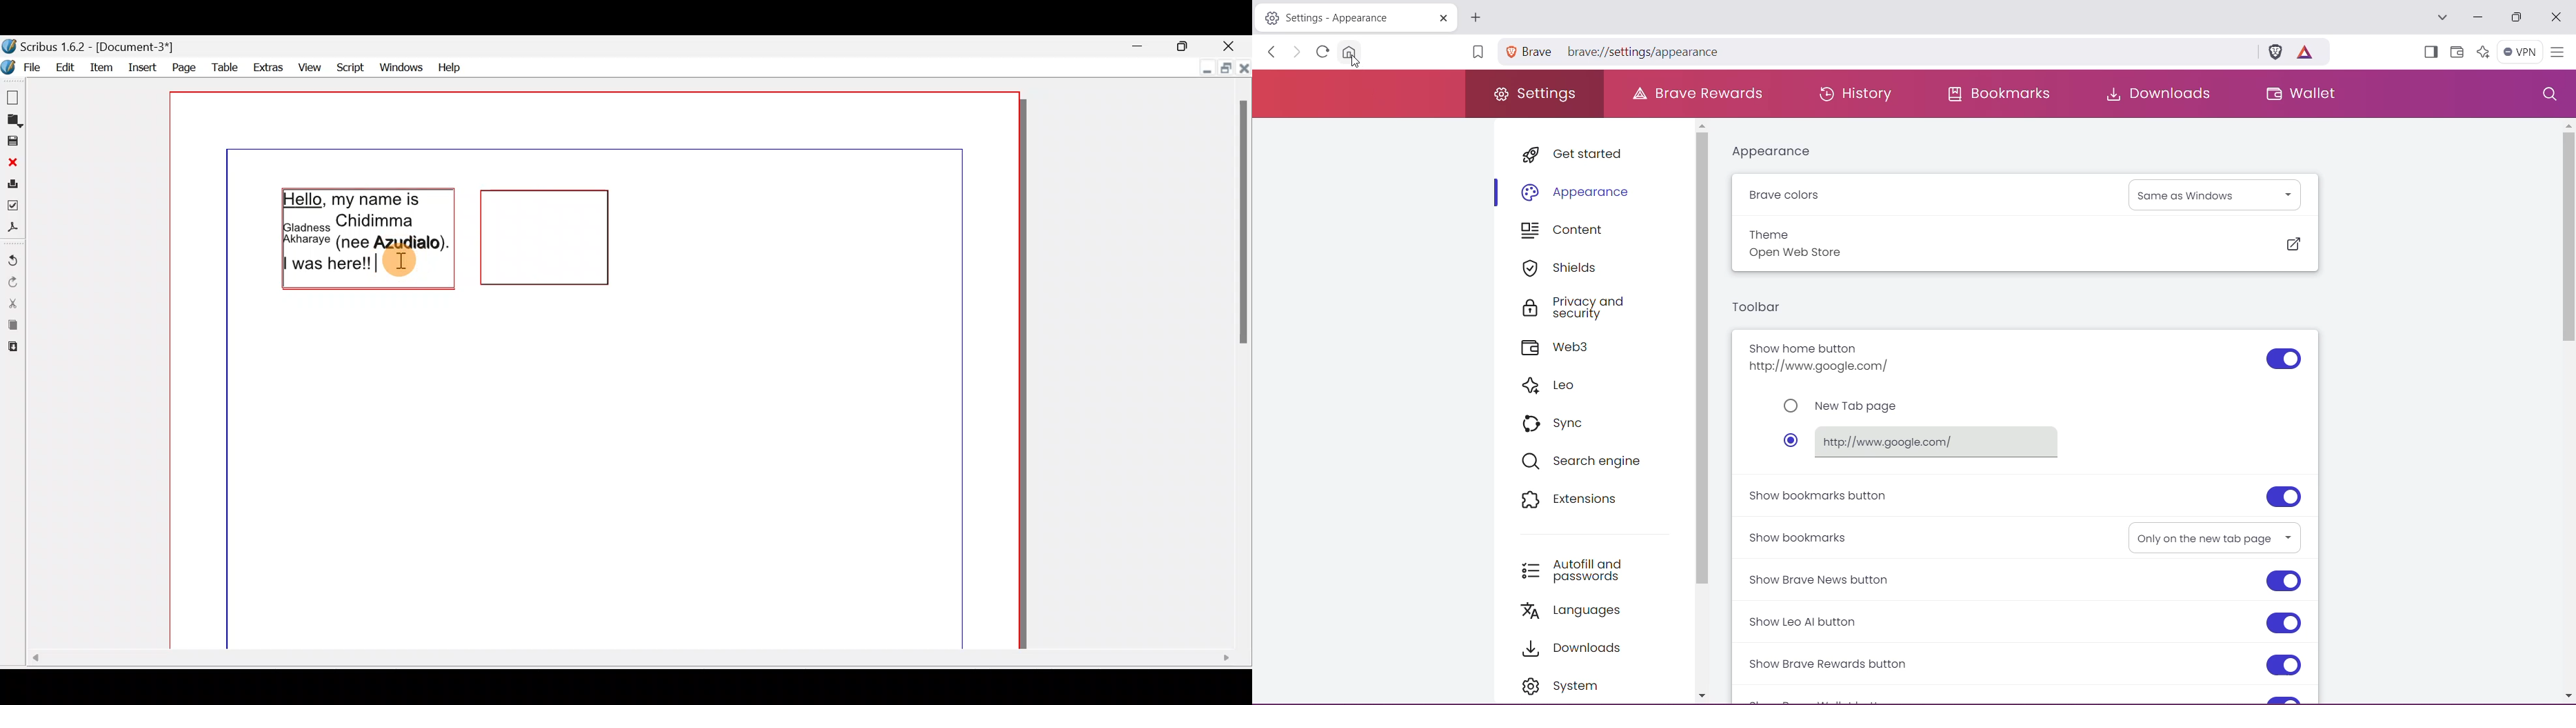 The width and height of the screenshot is (2576, 728). Describe the element at coordinates (266, 67) in the screenshot. I see `Extras` at that location.